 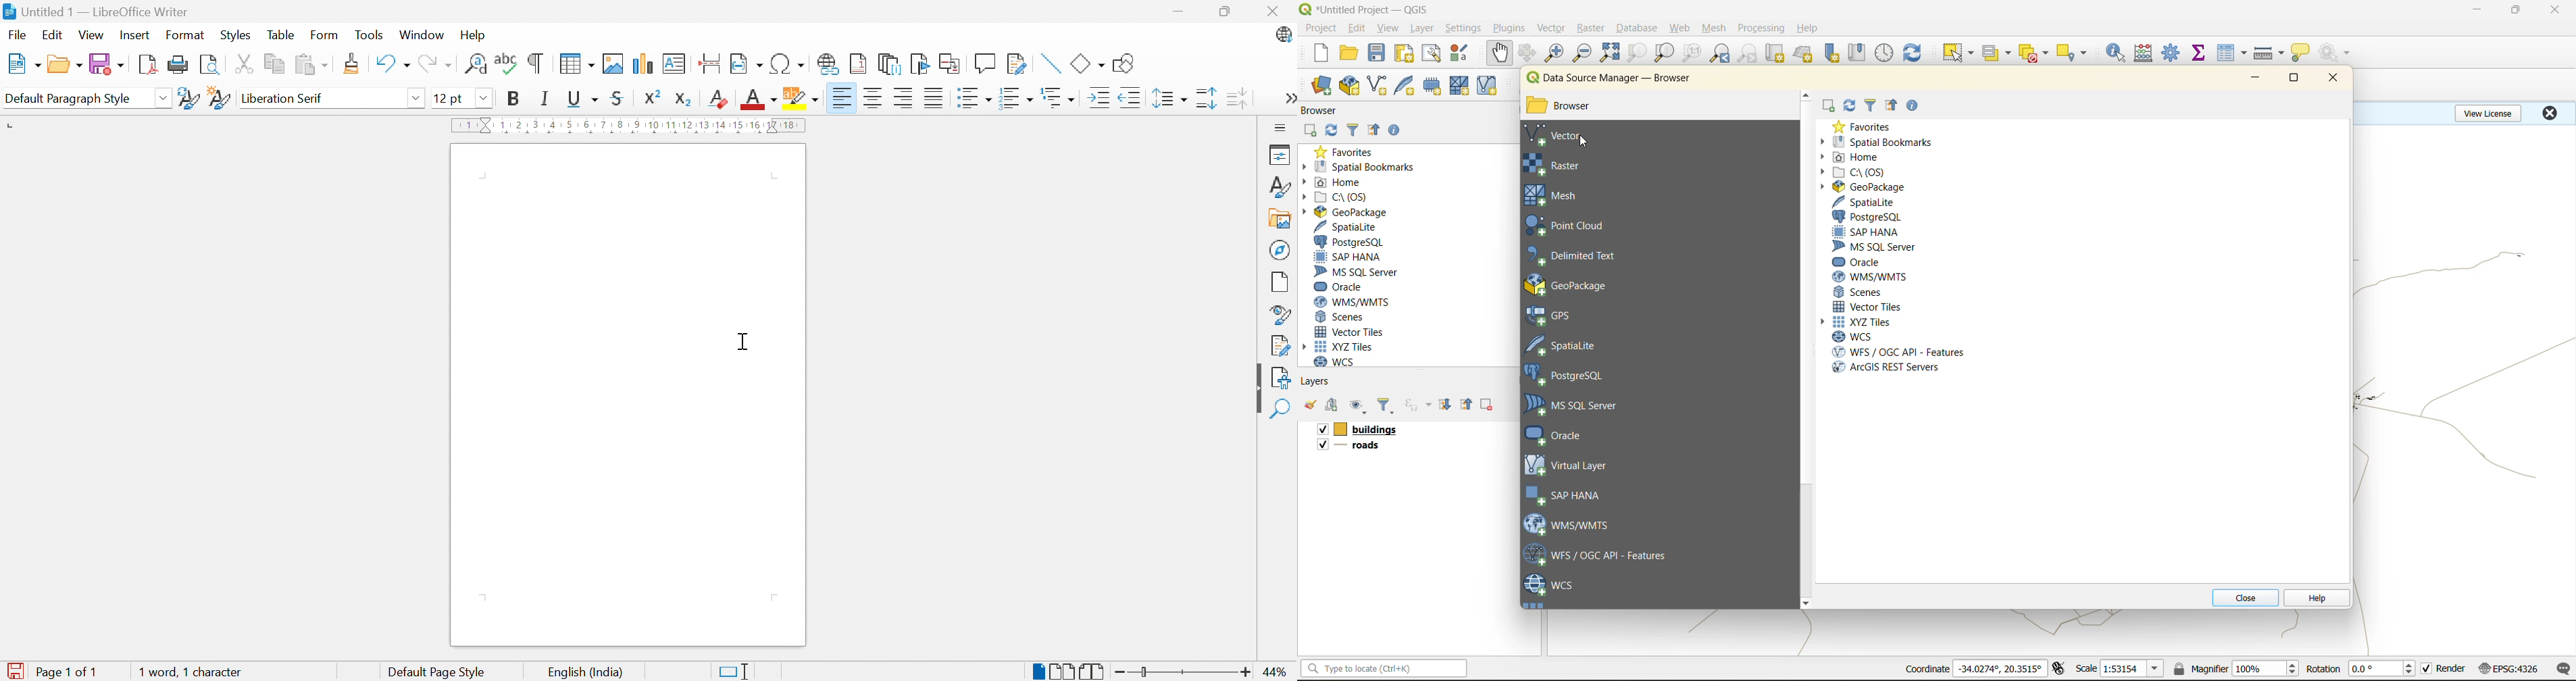 I want to click on Insert chart, so click(x=643, y=64).